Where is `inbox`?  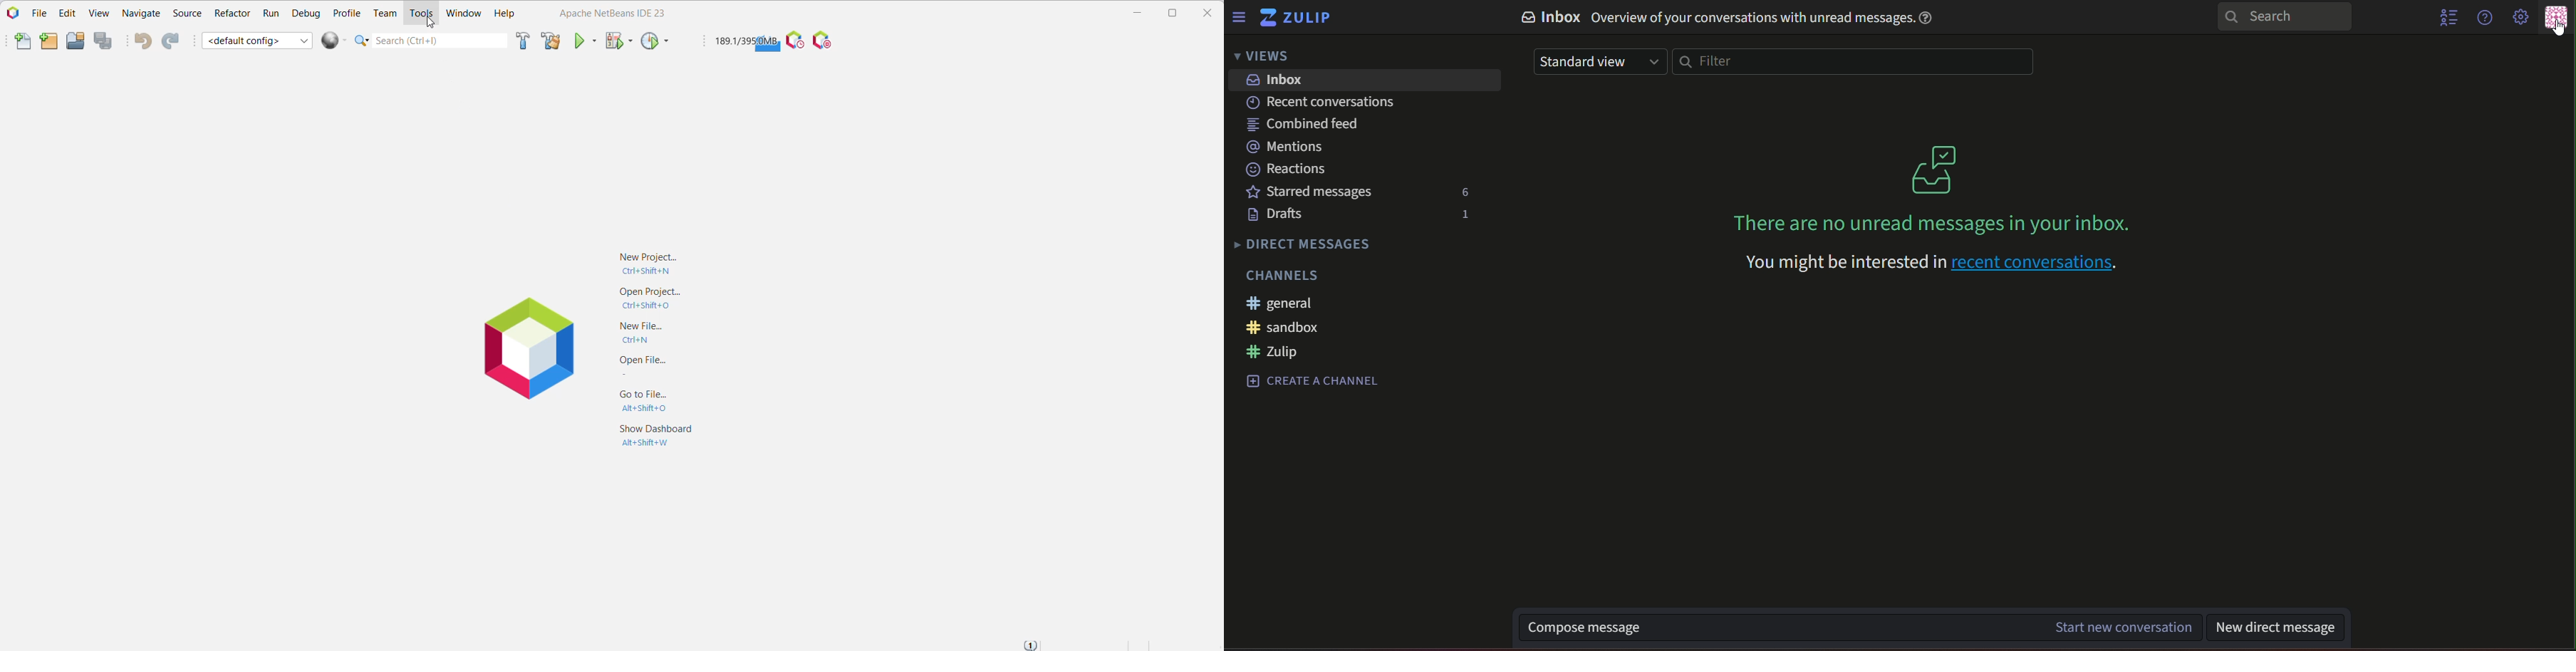 inbox is located at coordinates (1278, 80).